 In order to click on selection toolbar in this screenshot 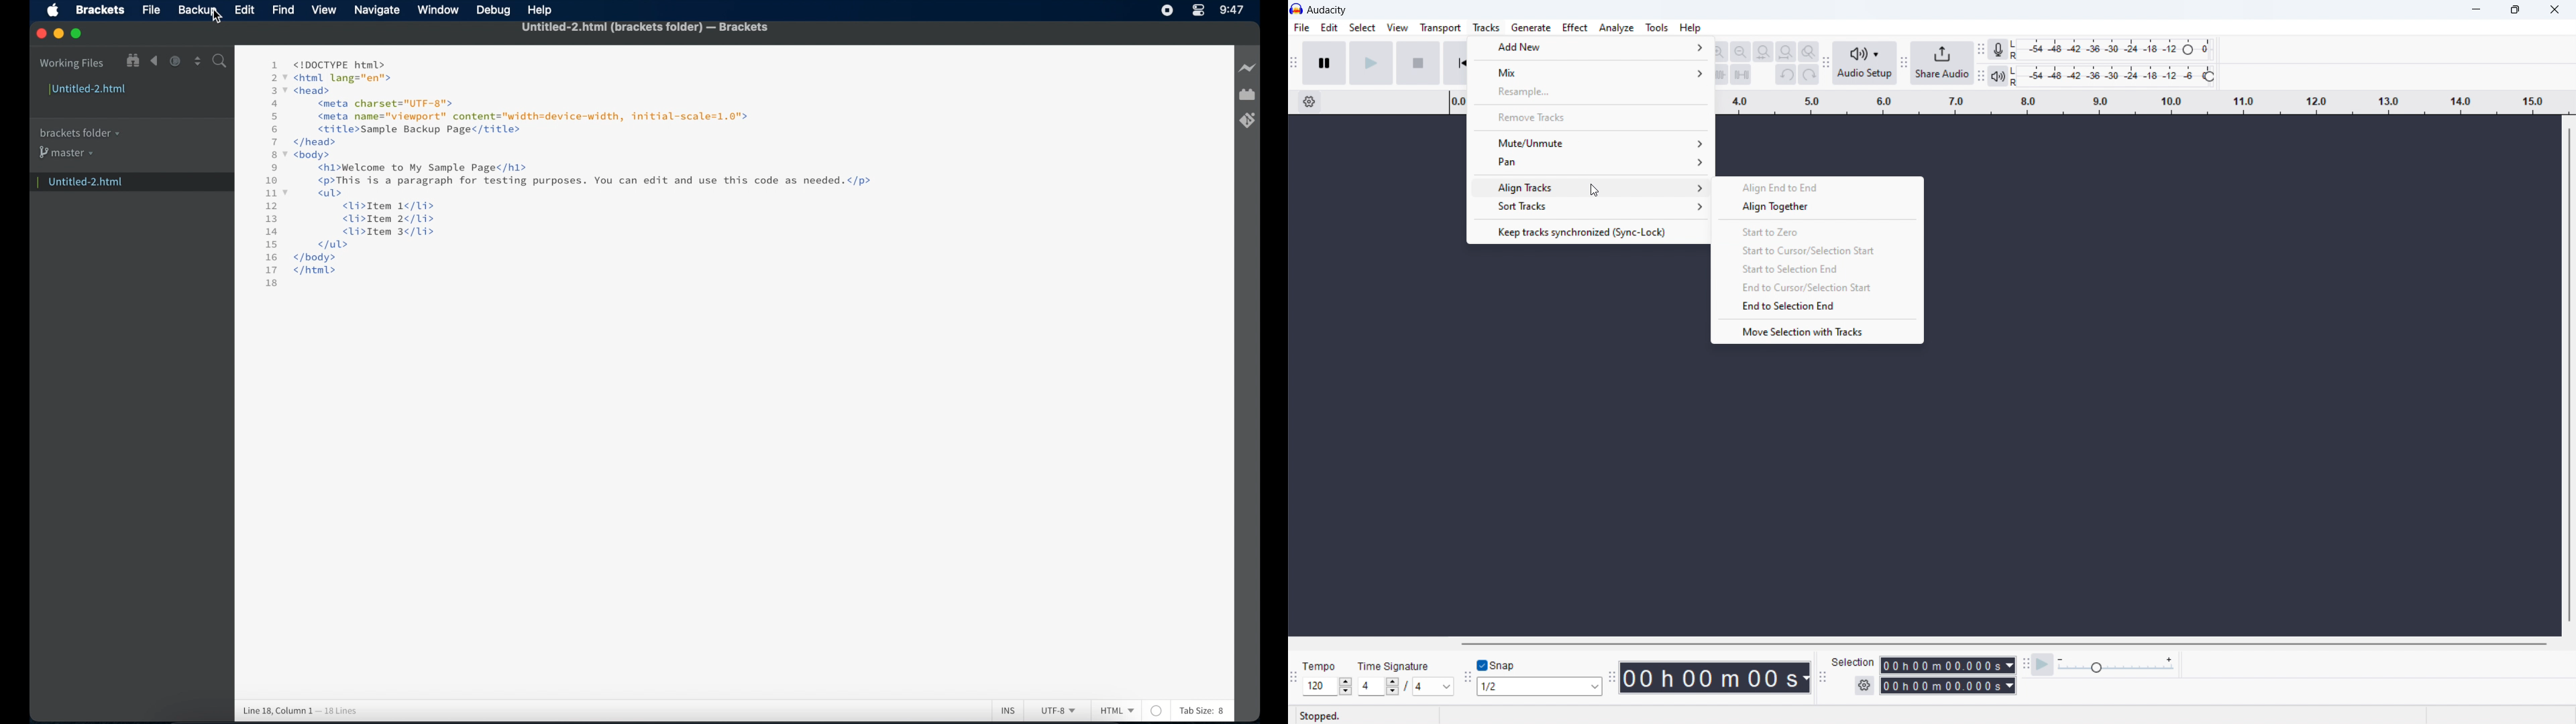, I will do `click(1823, 678)`.